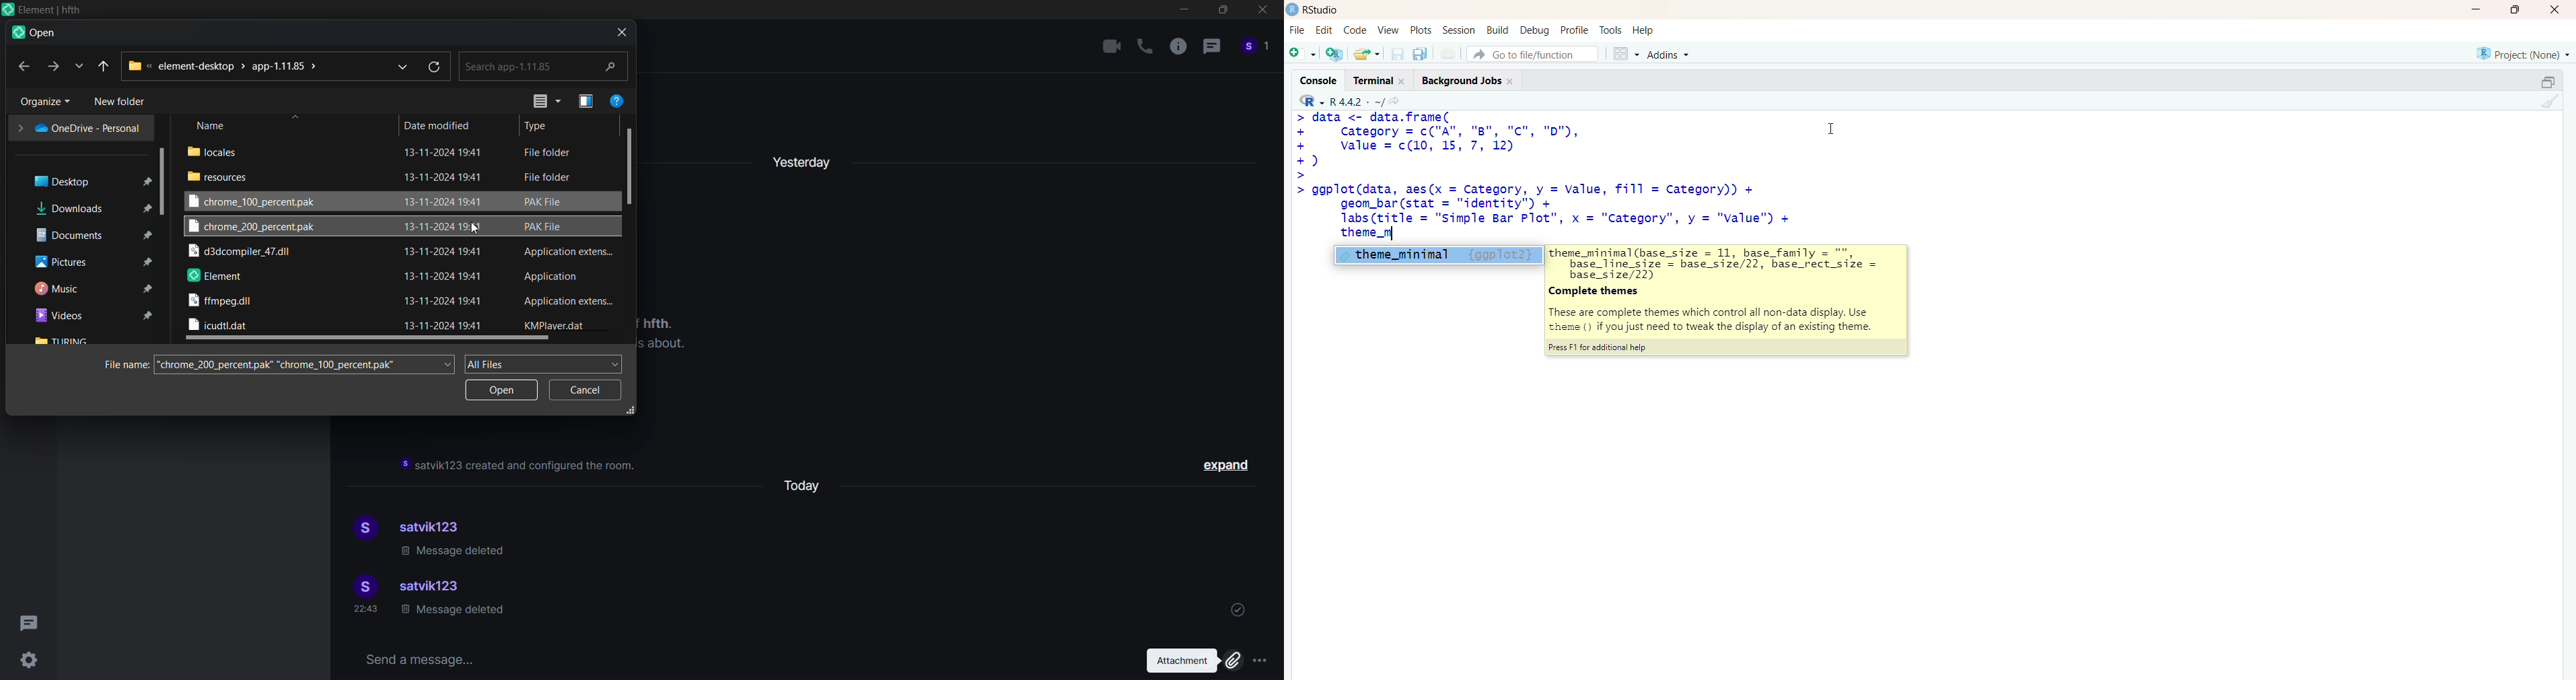 The image size is (2576, 700). What do you see at coordinates (1459, 30) in the screenshot?
I see `Session` at bounding box center [1459, 30].